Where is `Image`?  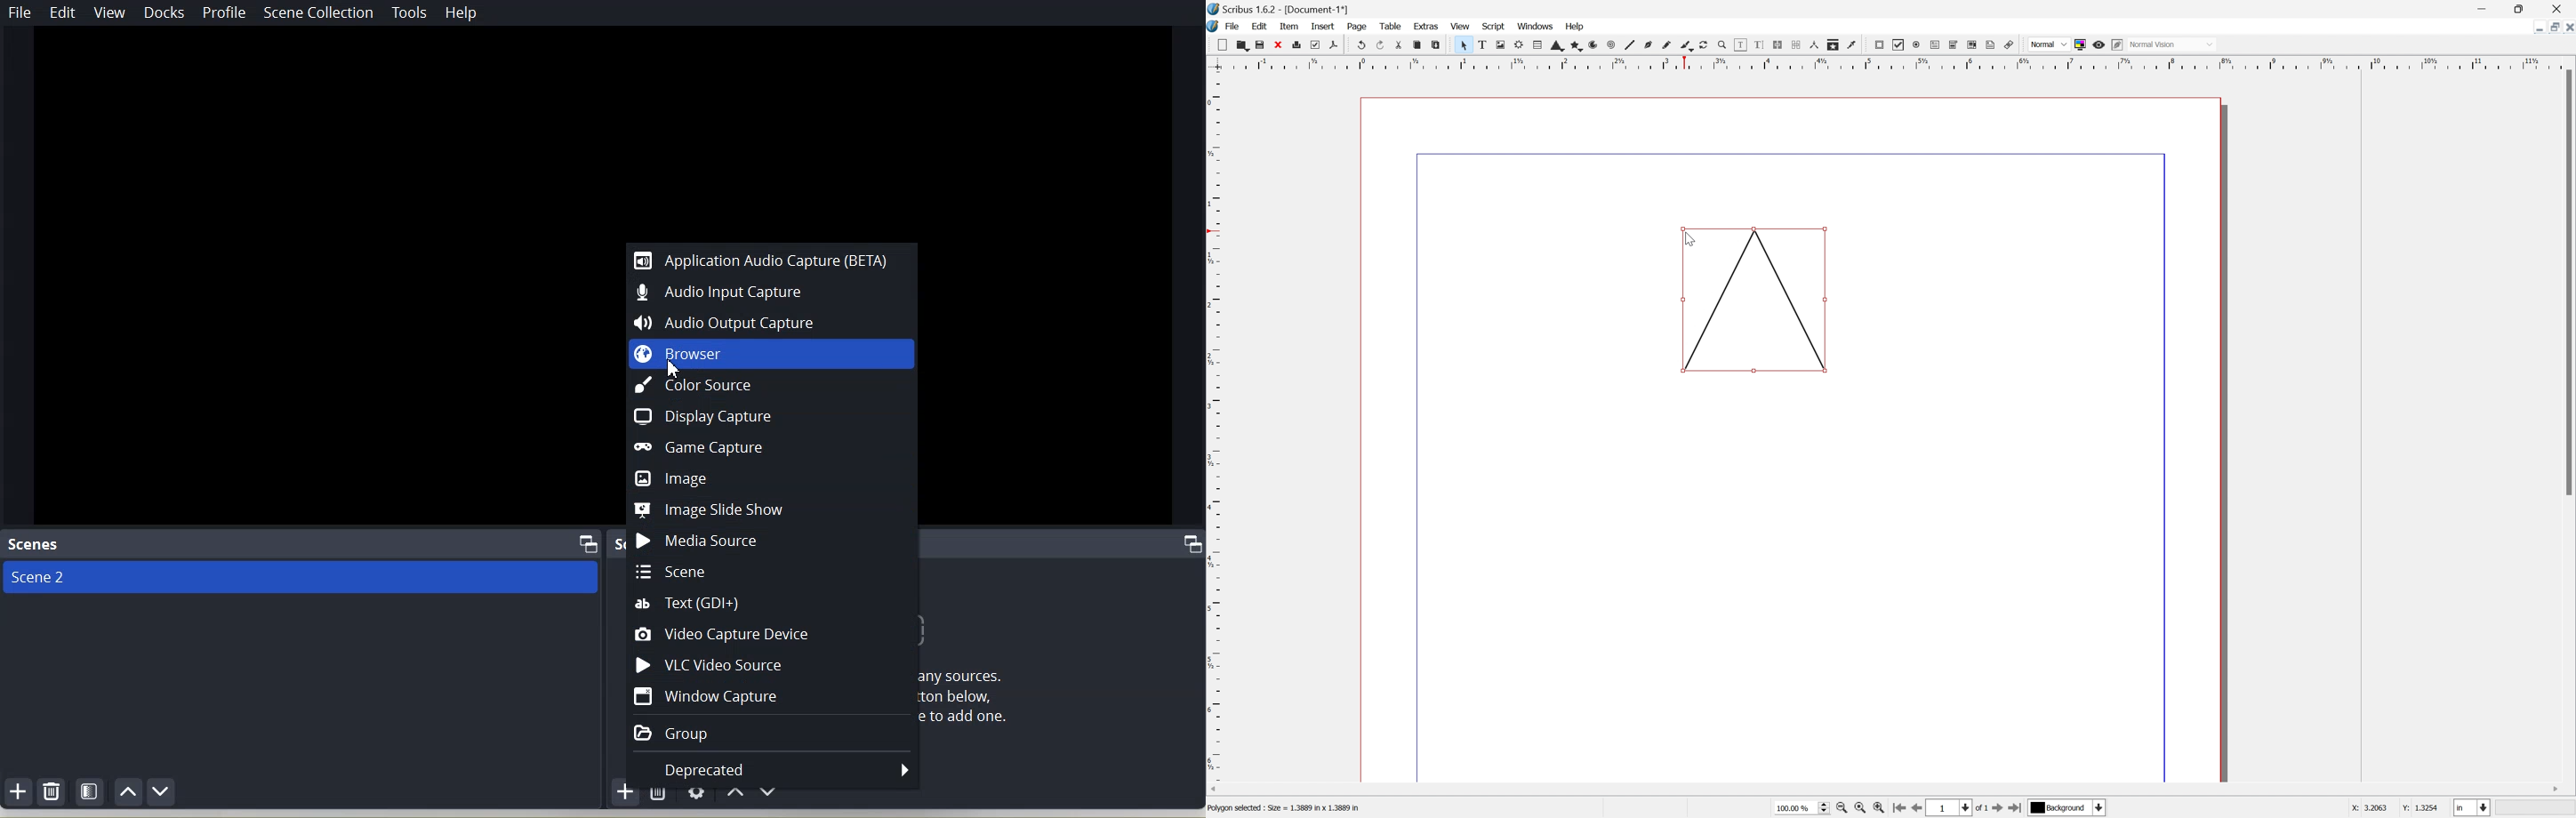
Image is located at coordinates (772, 477).